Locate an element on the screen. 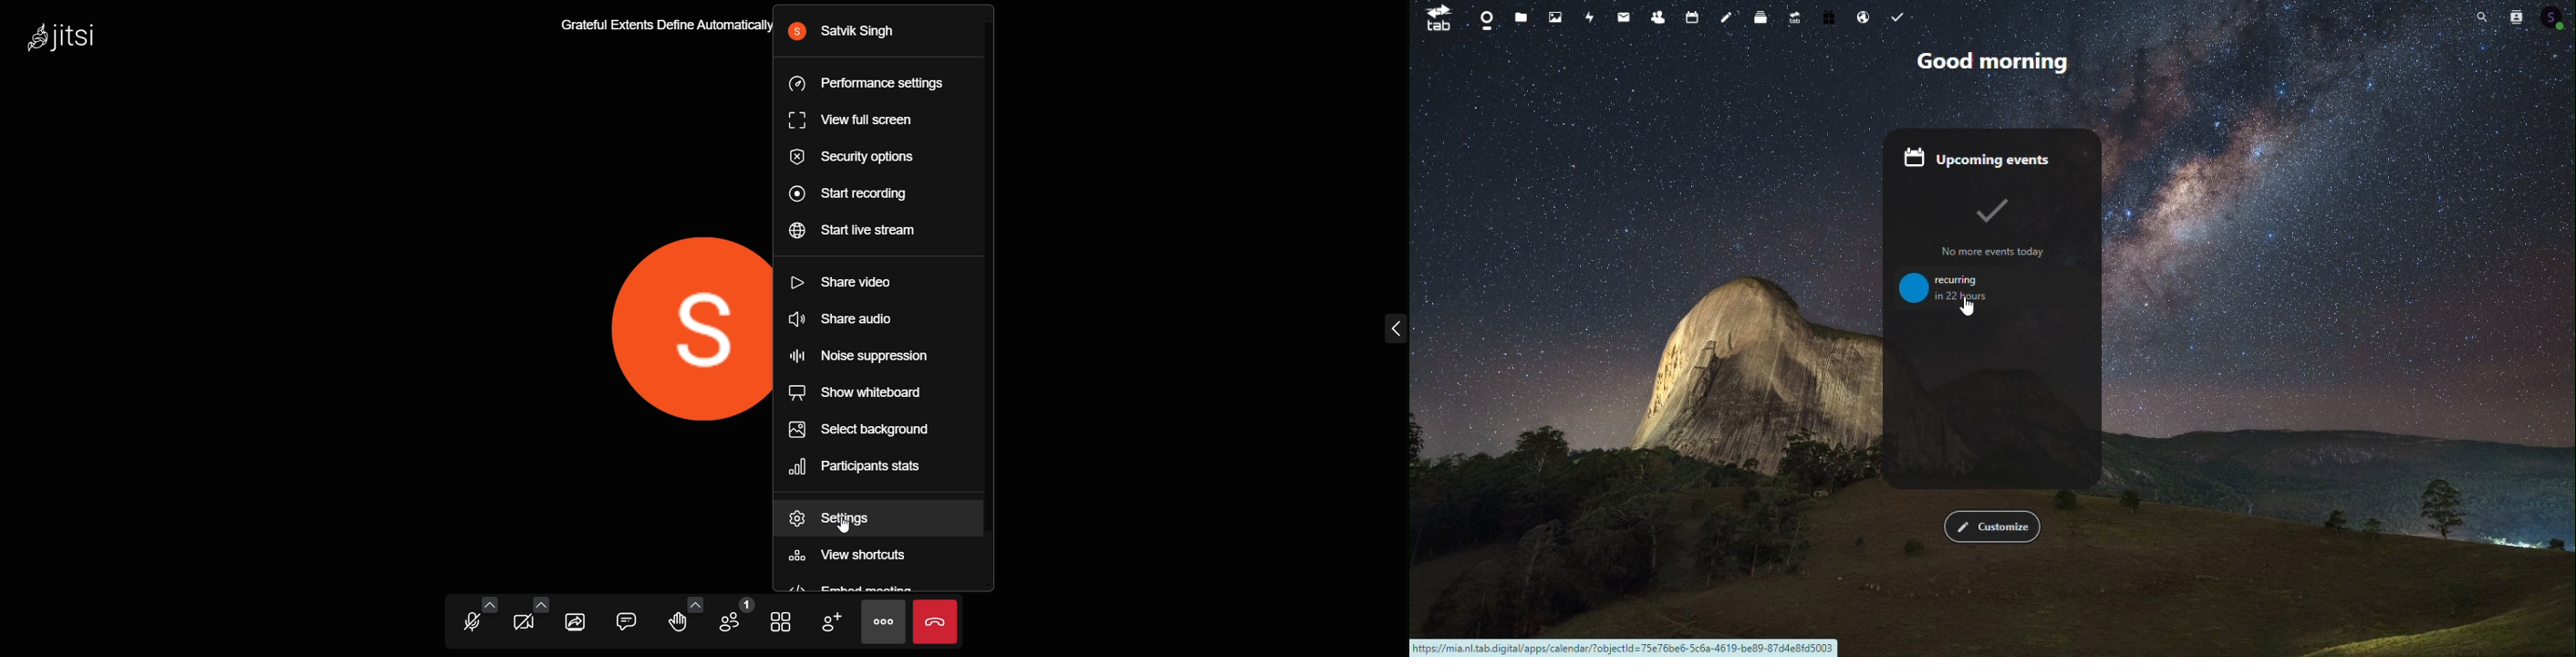 The image size is (2576, 672). Files is located at coordinates (1519, 17).